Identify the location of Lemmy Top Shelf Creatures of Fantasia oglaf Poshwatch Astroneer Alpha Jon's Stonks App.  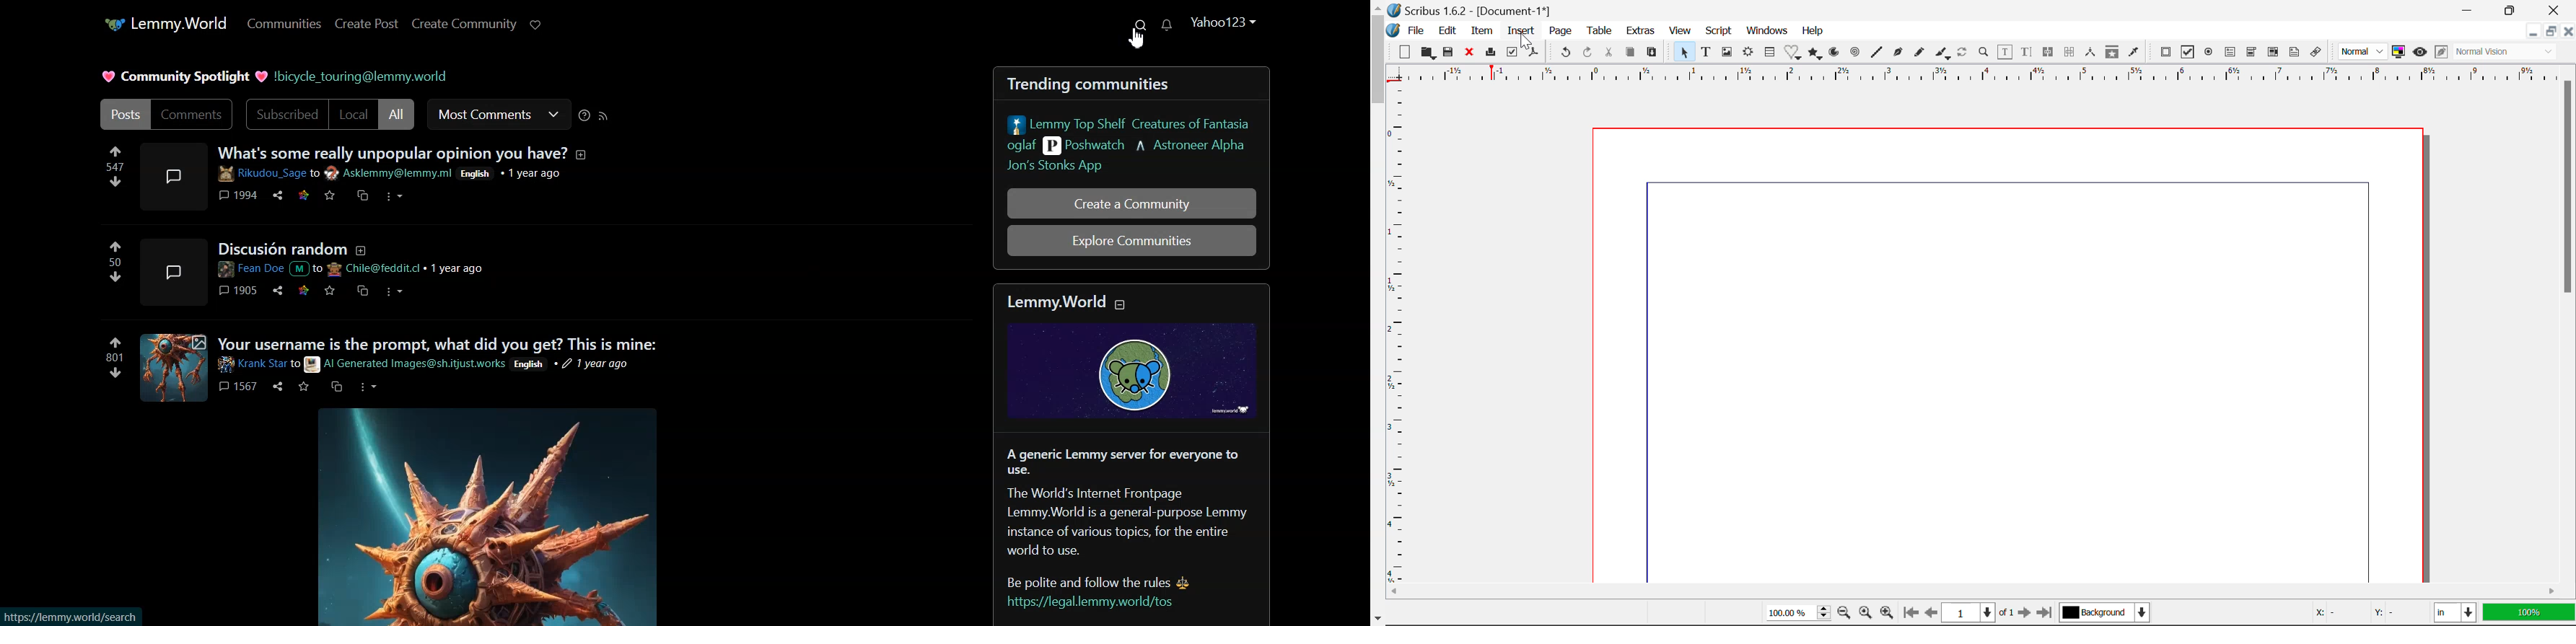
(1131, 144).